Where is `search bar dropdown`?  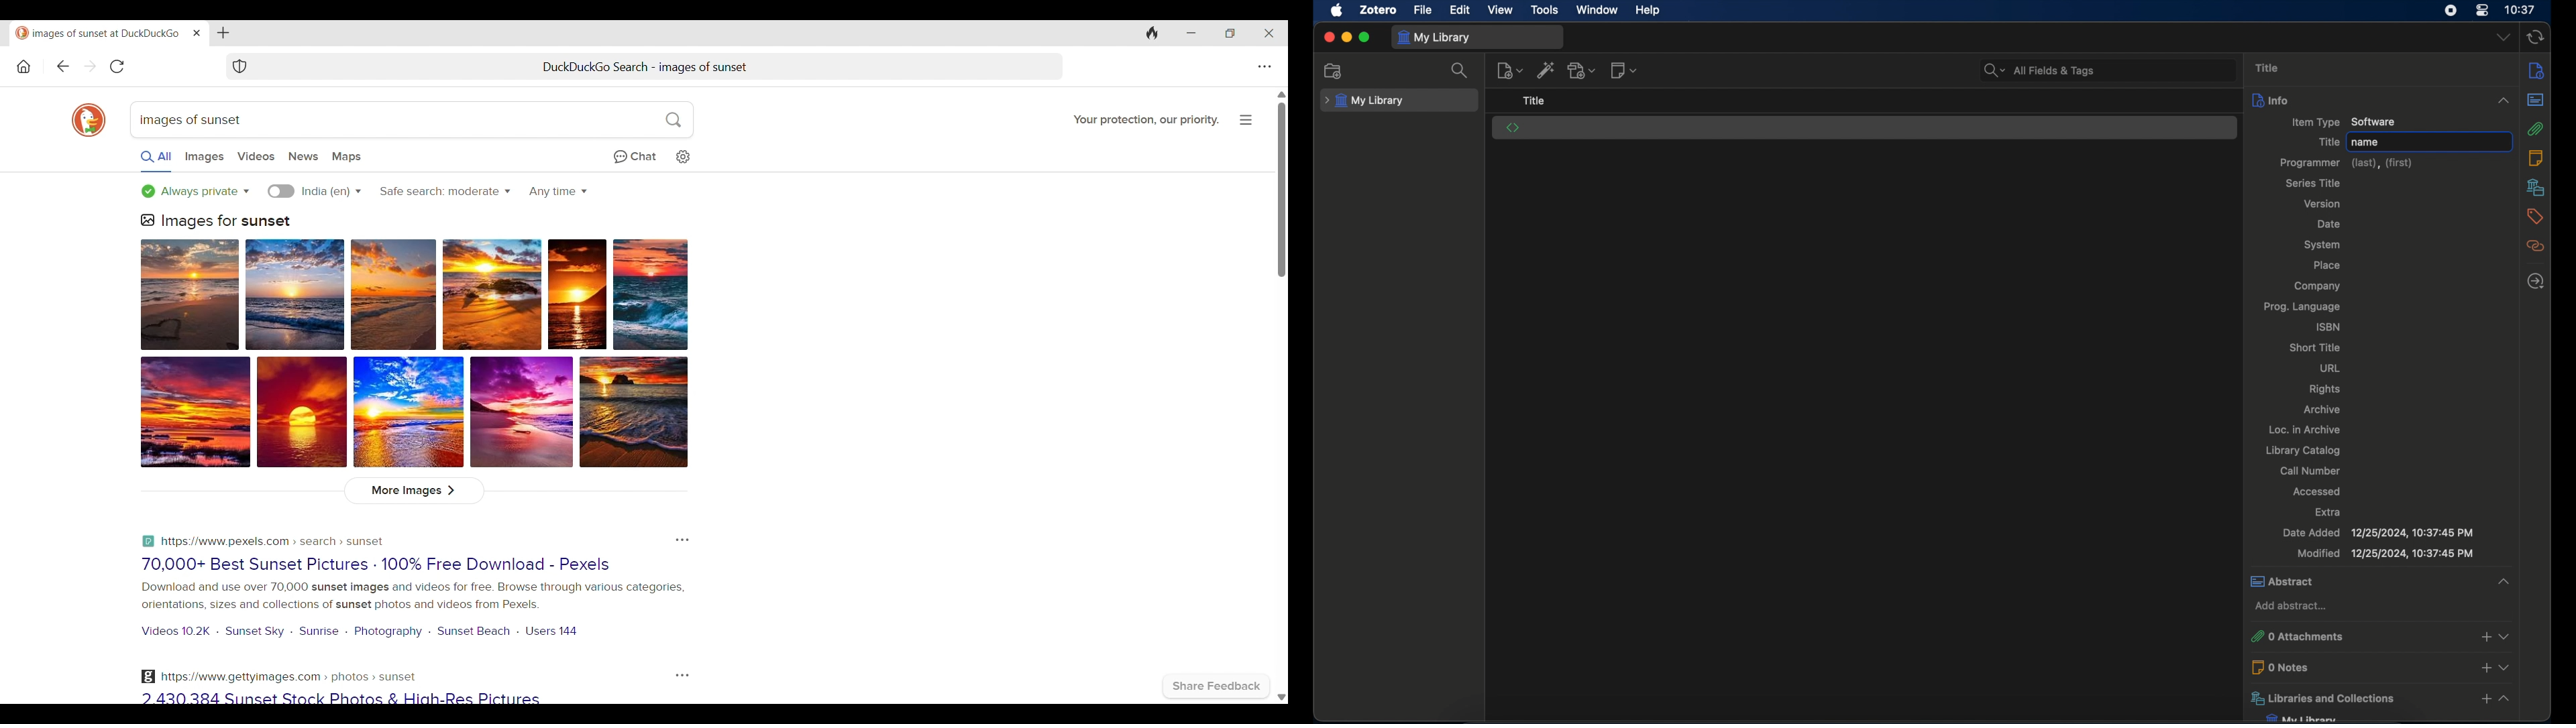 search bar dropdown is located at coordinates (1994, 68).